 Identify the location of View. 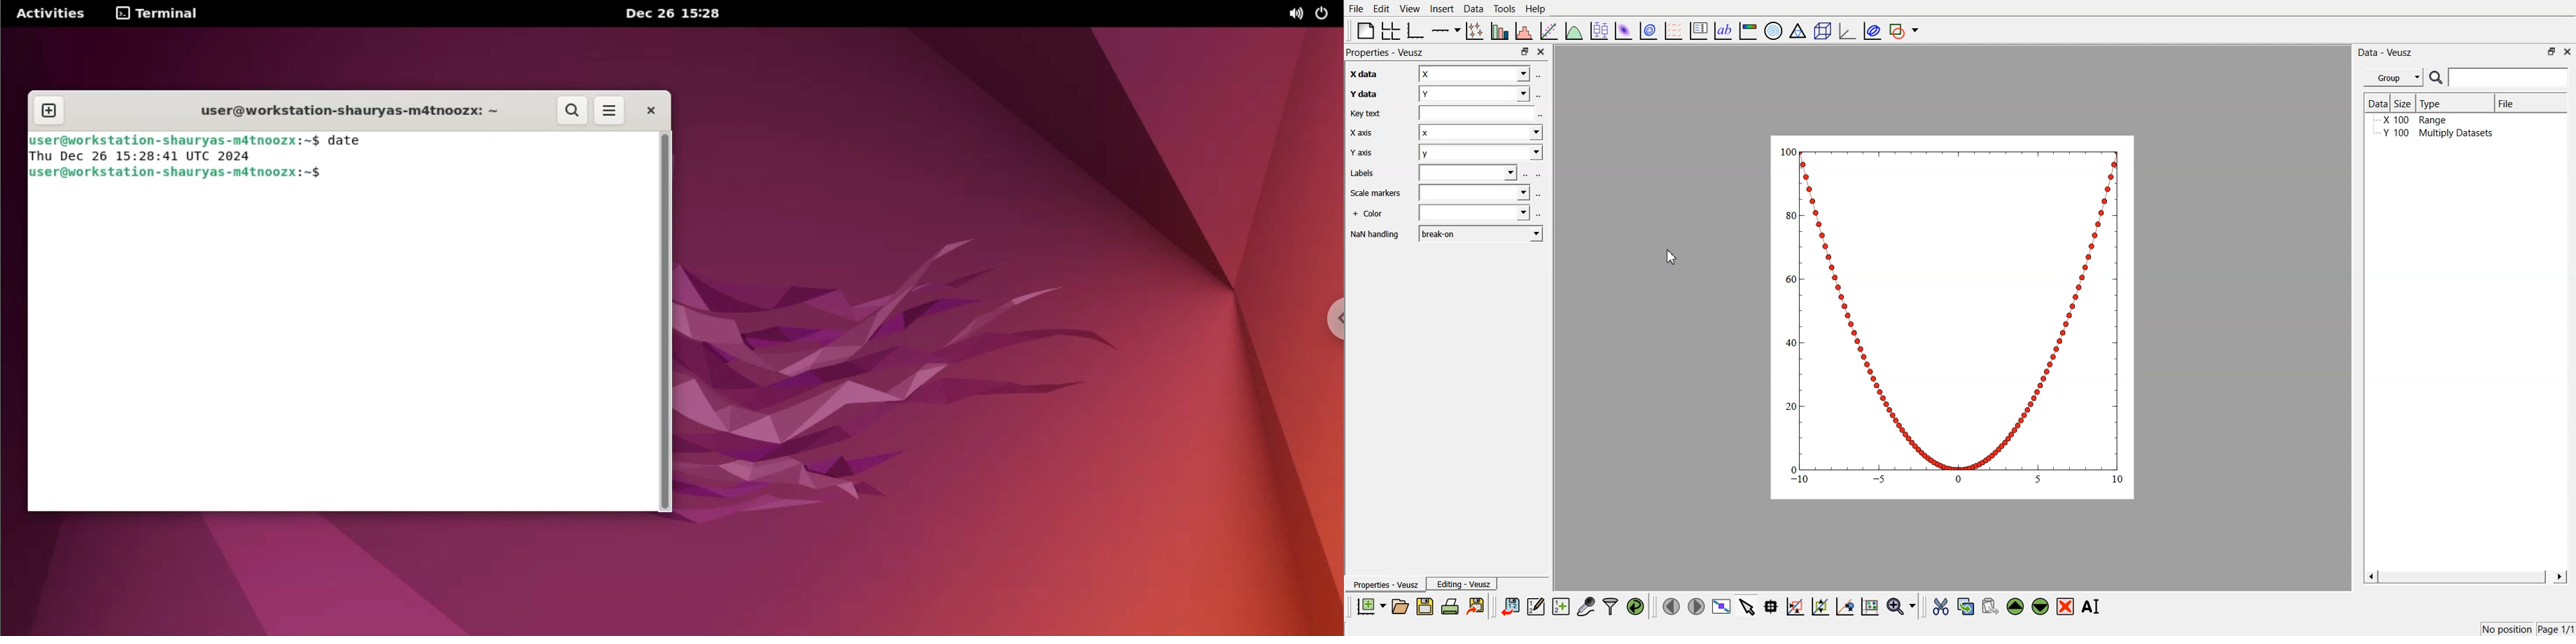
(1409, 9).